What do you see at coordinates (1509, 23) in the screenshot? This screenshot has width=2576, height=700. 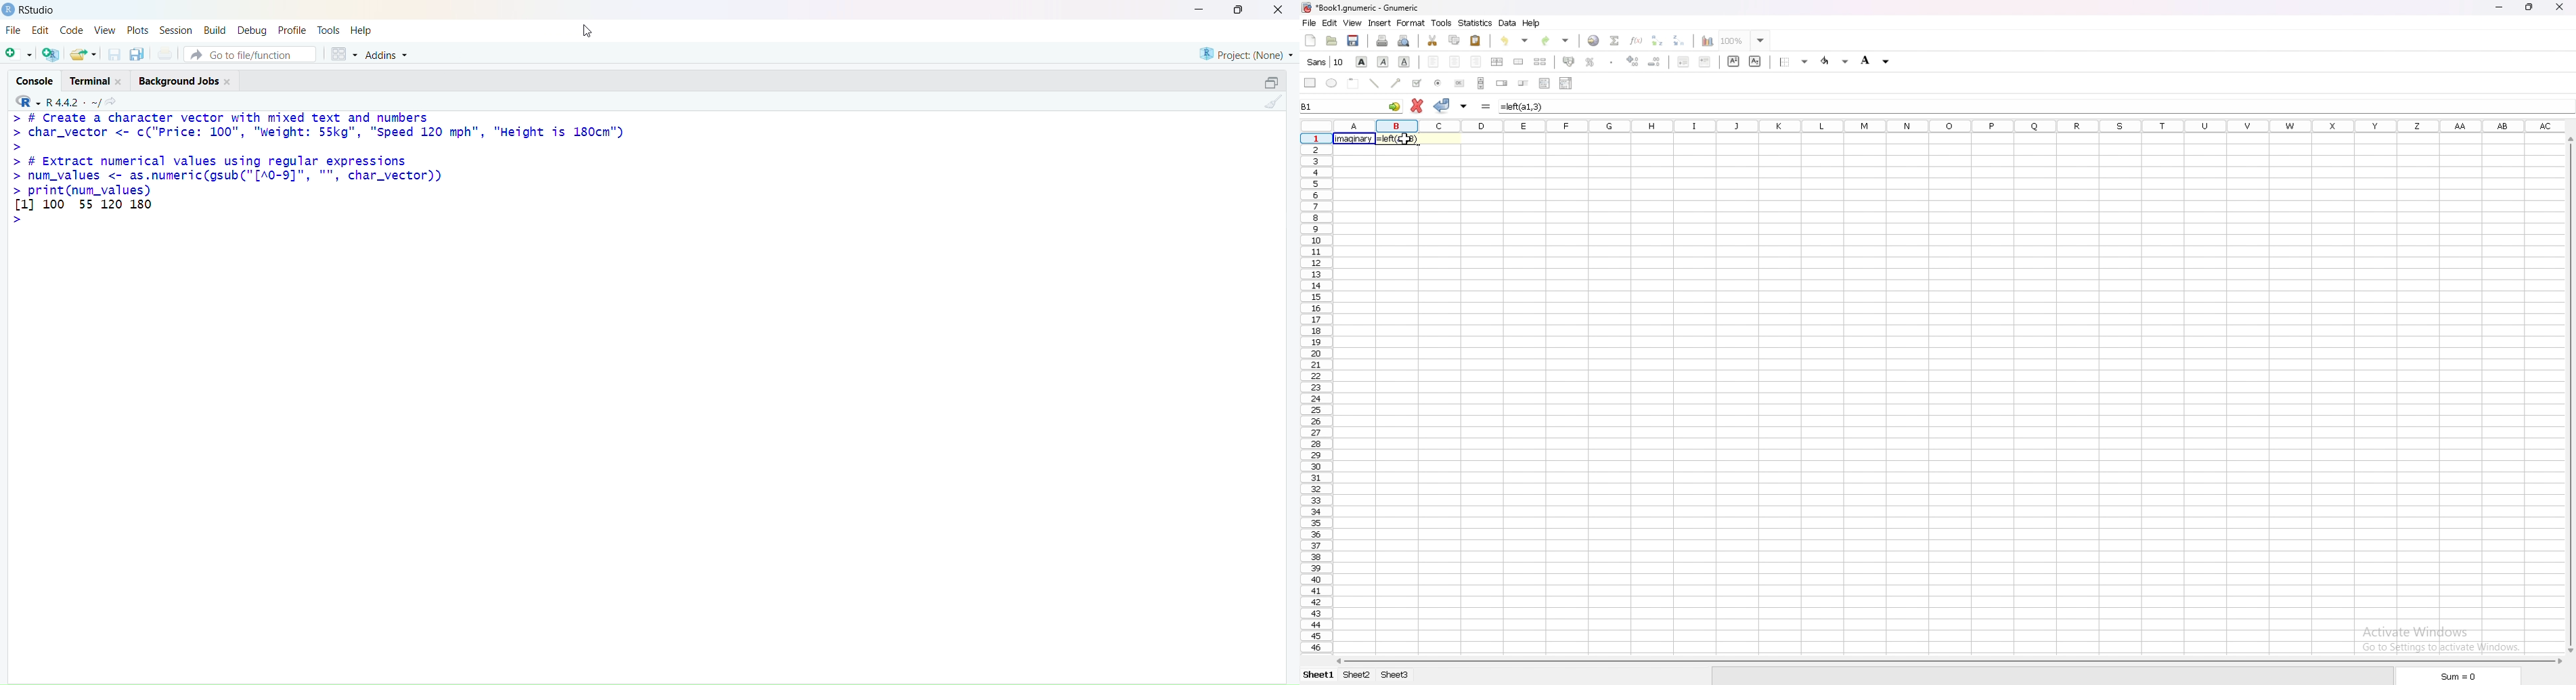 I see `data` at bounding box center [1509, 23].